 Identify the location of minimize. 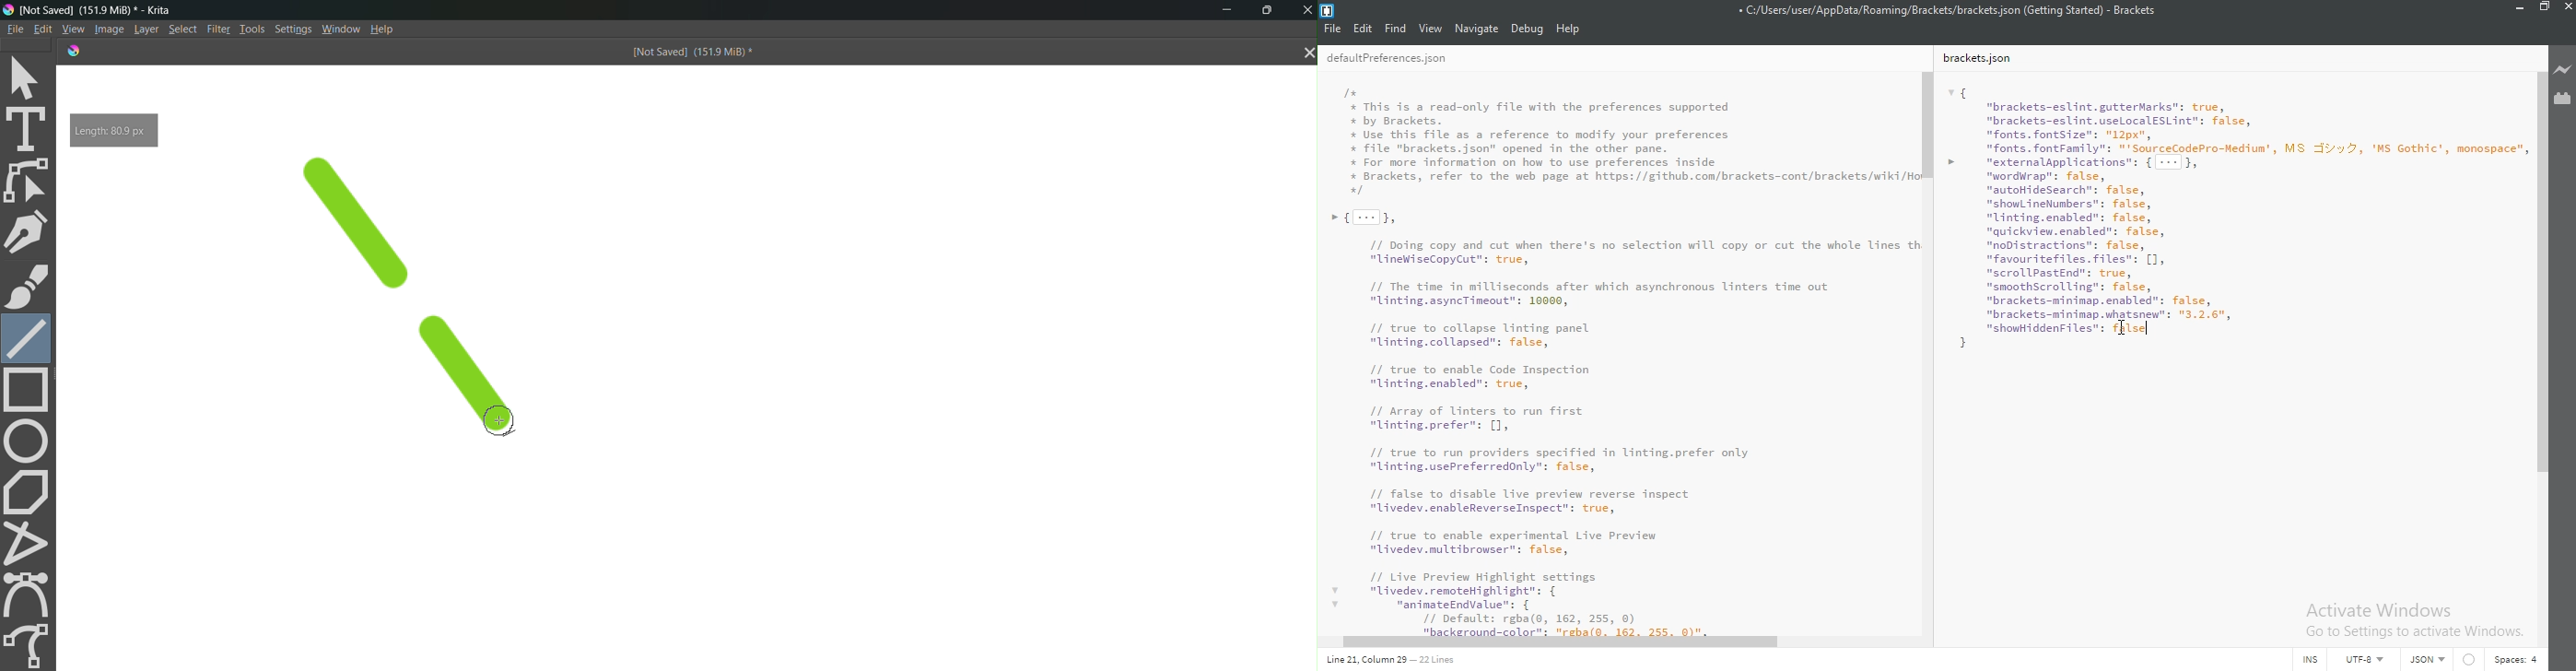
(2521, 6).